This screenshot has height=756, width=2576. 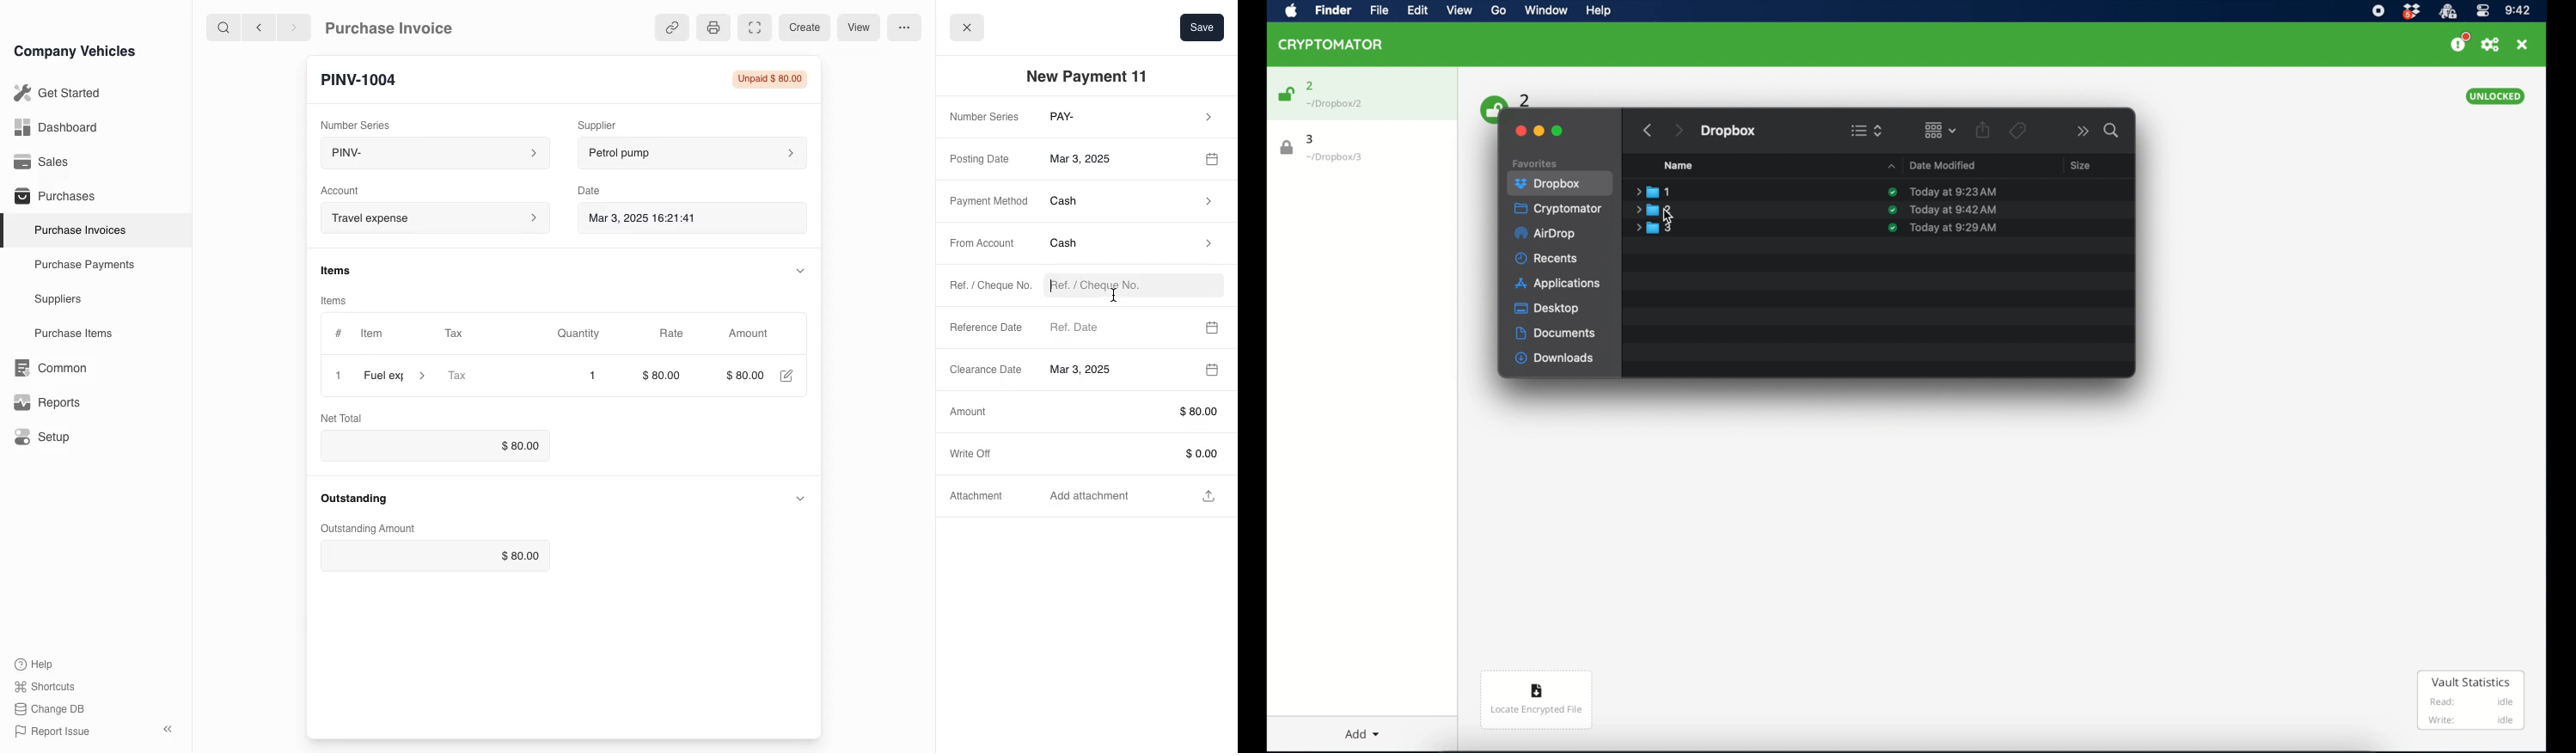 I want to click on calender, so click(x=1210, y=370).